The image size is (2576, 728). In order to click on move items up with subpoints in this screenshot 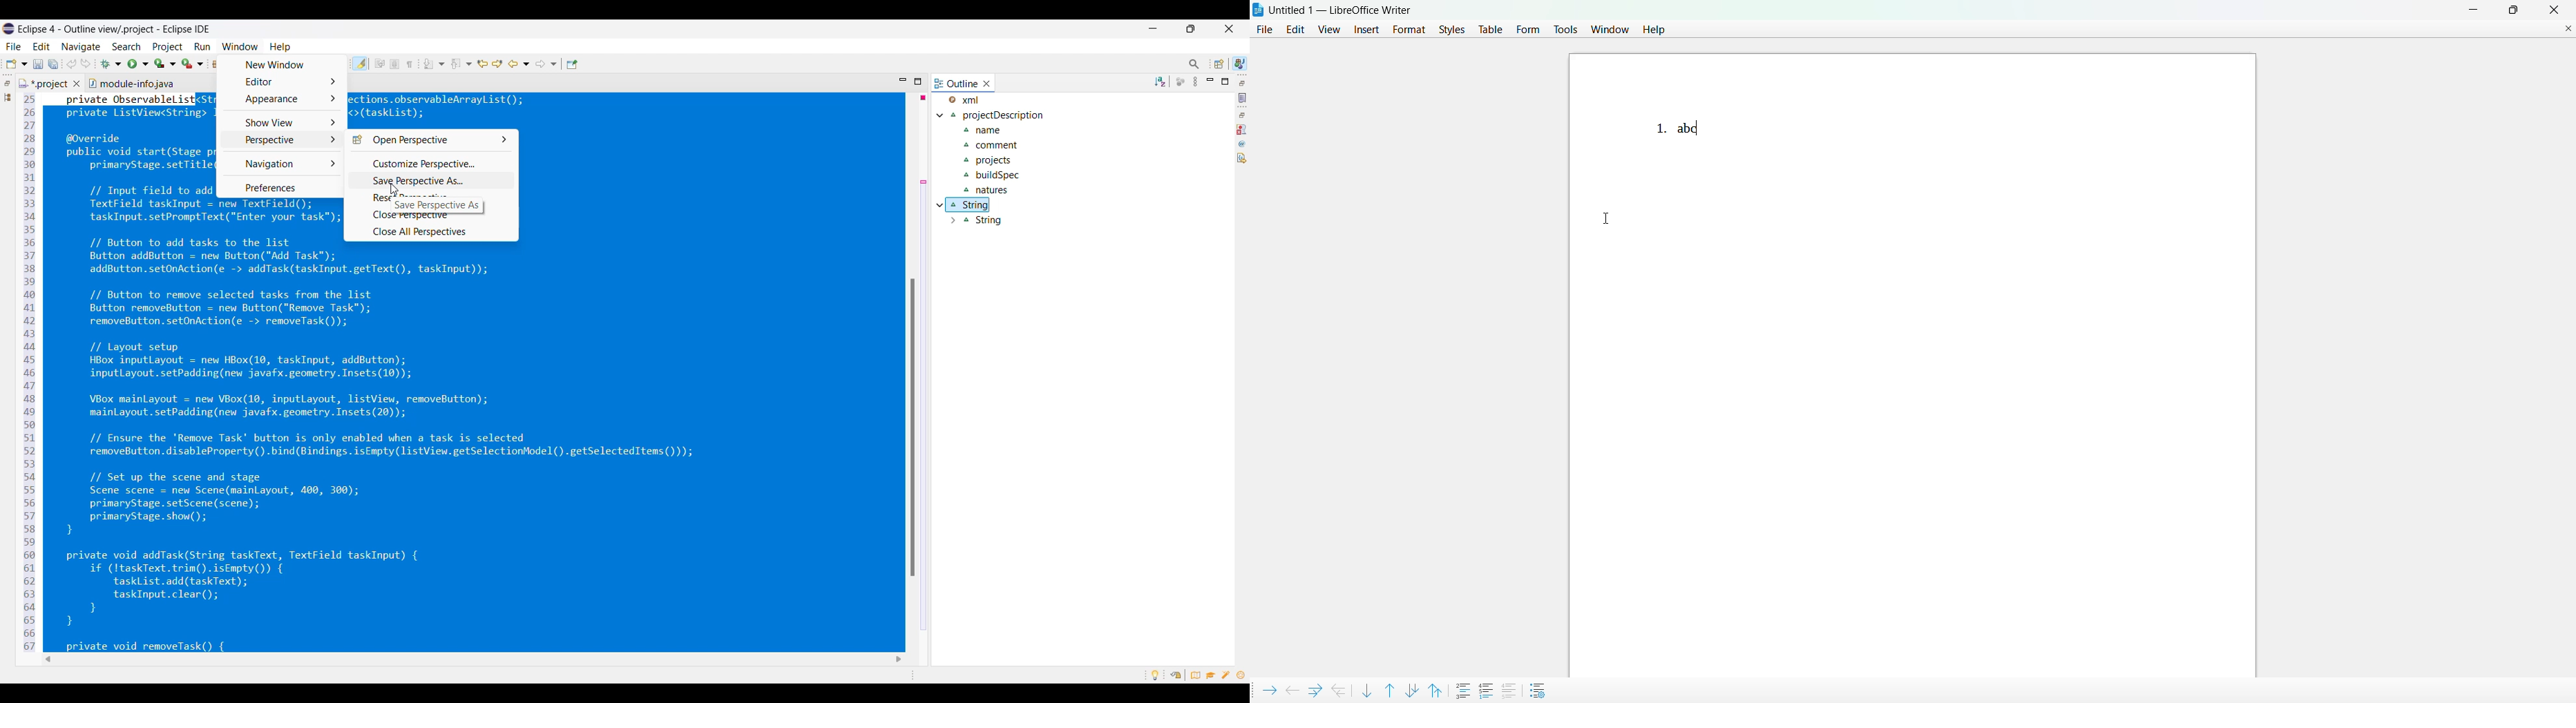, I will do `click(1439, 689)`.